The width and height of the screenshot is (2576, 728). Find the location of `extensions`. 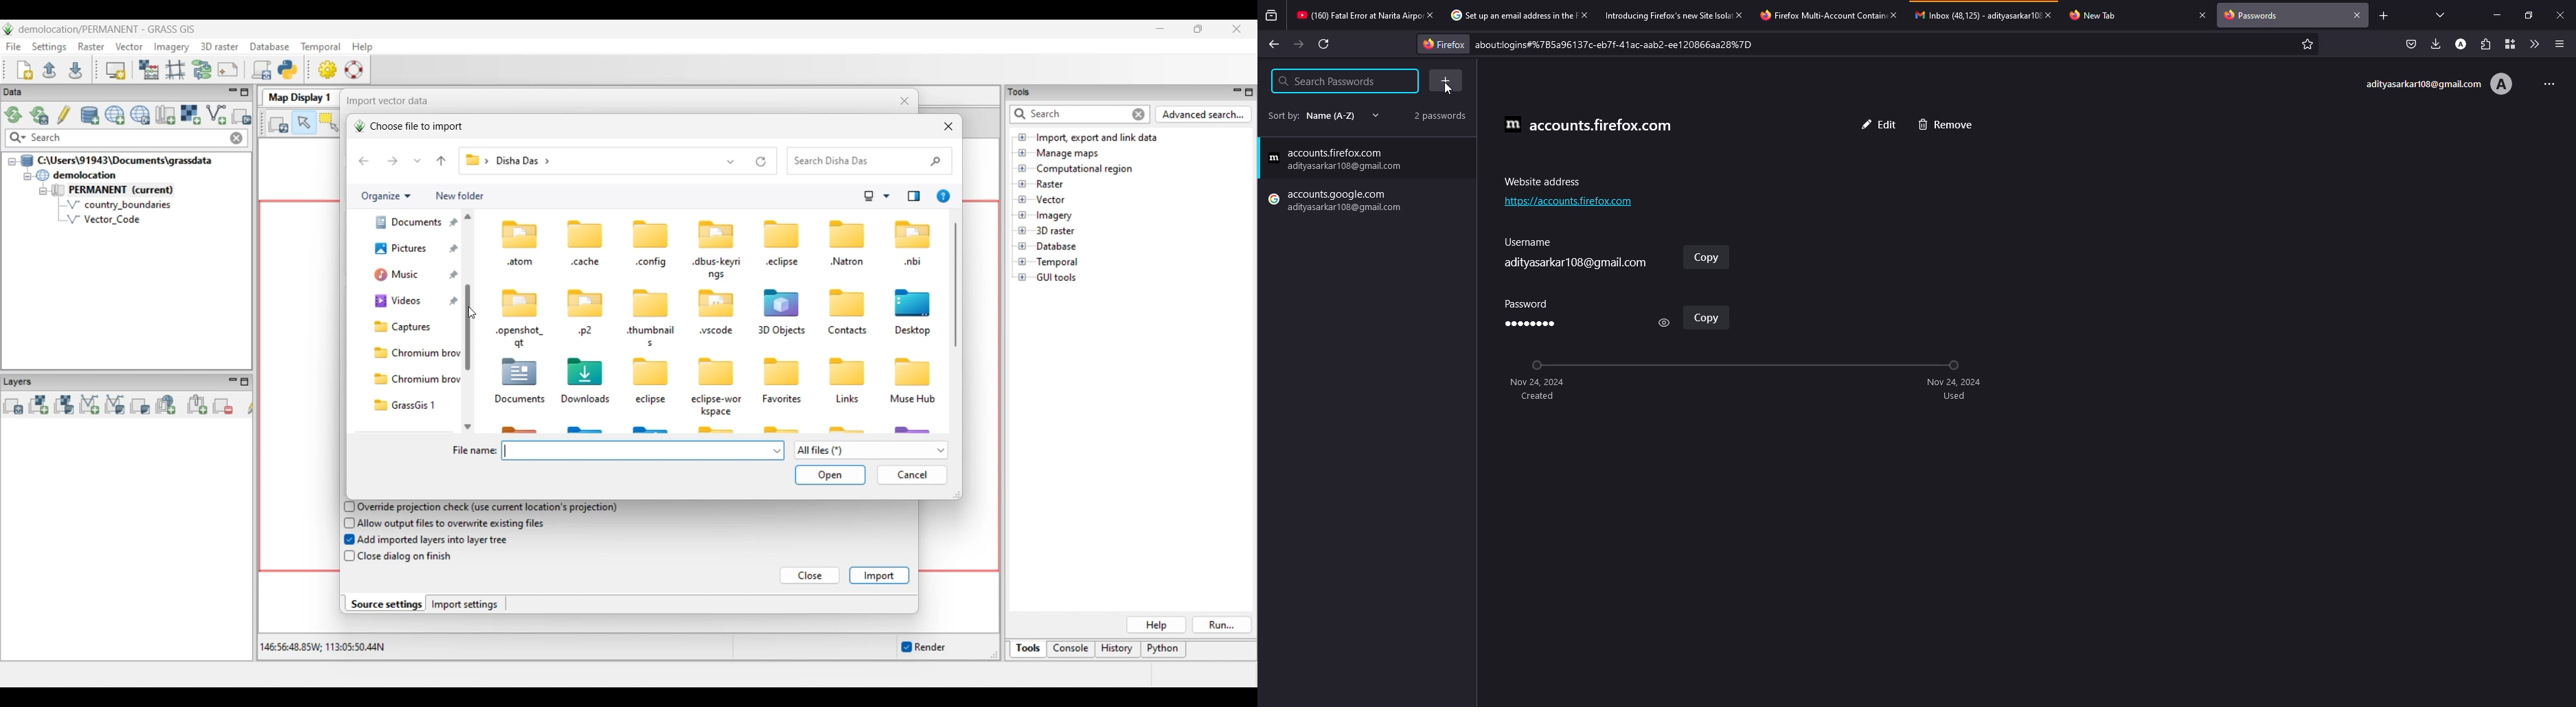

extensions is located at coordinates (2485, 44).